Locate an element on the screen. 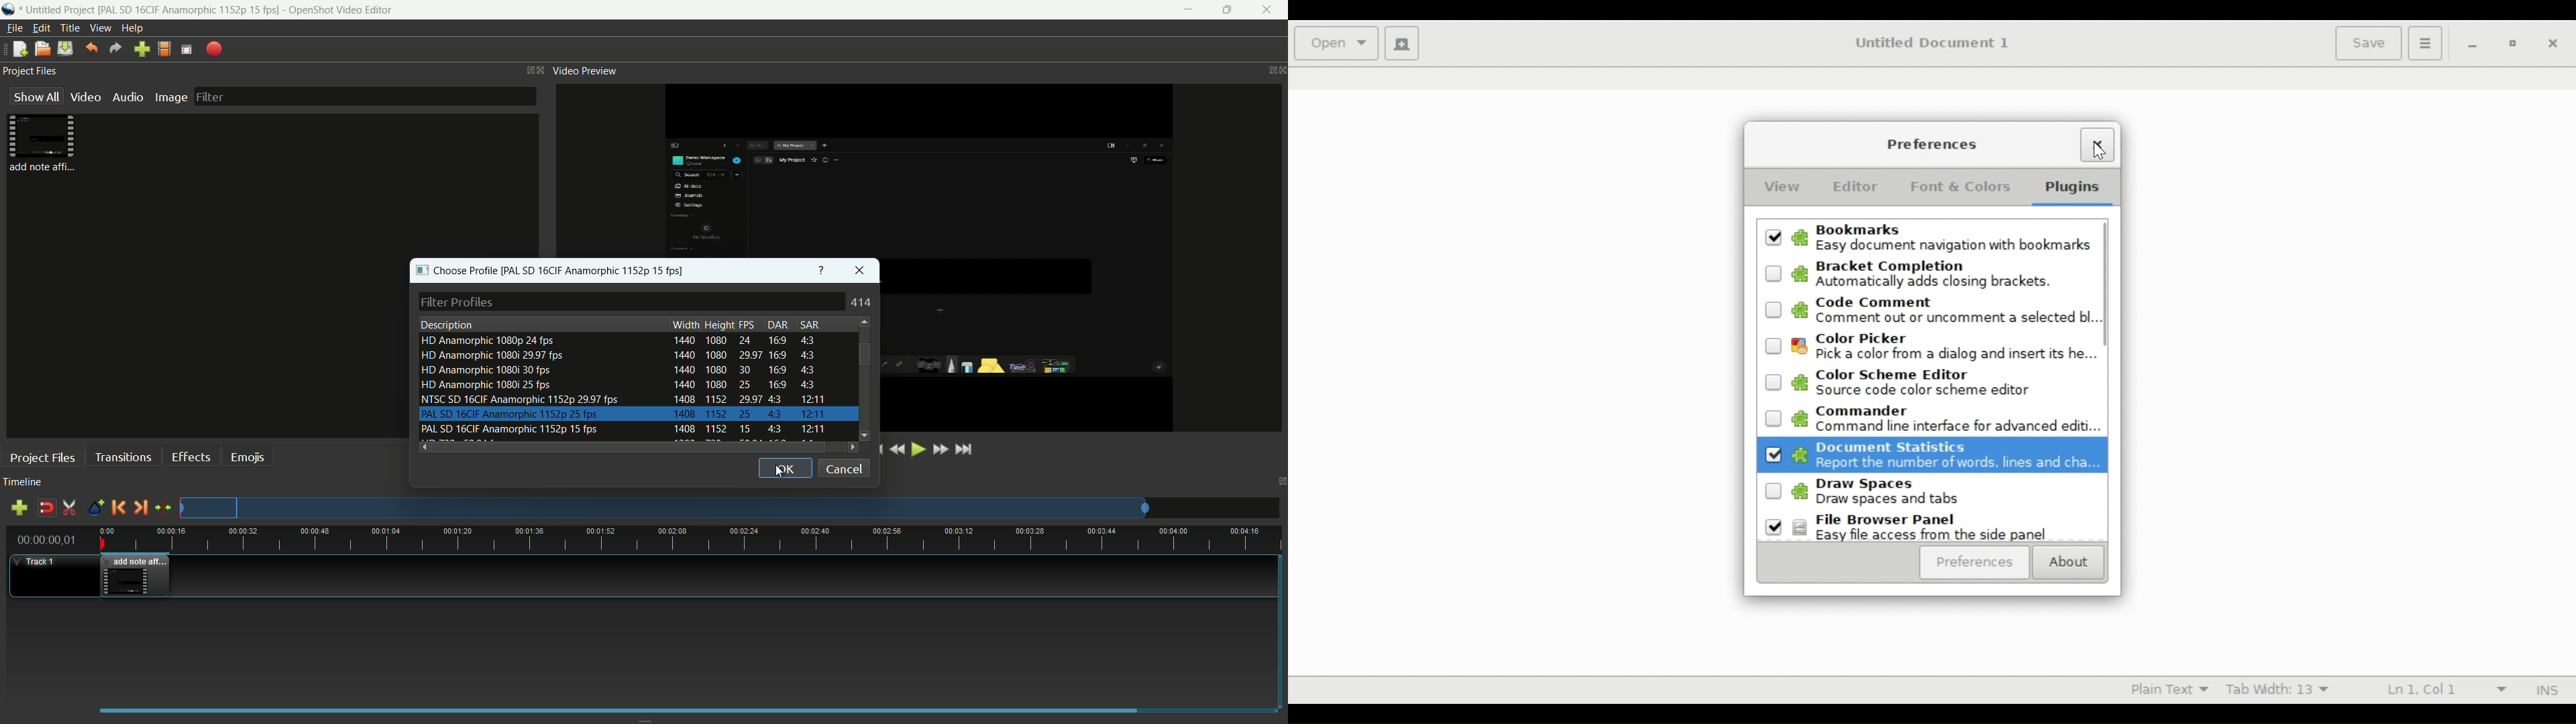 This screenshot has height=728, width=2576. (un)select Document Statistics. Report the number of words, lines and cha. is located at coordinates (1943, 459).